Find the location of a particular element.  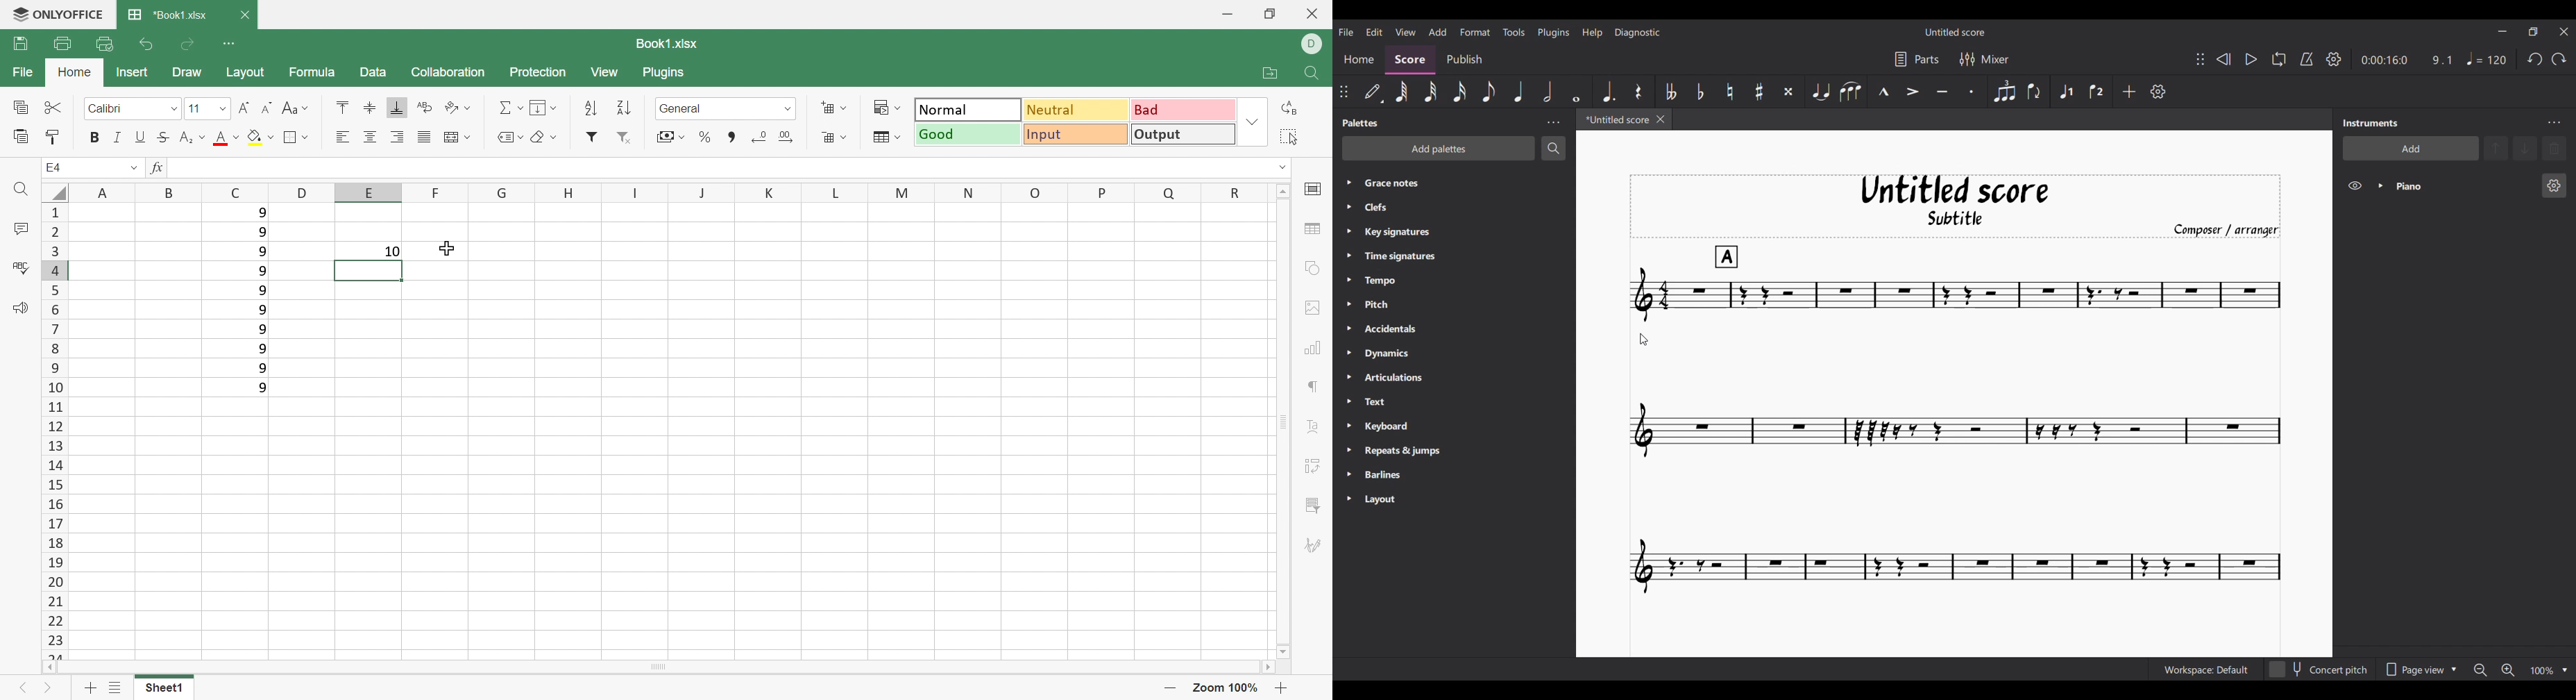

Find is located at coordinates (1313, 74).